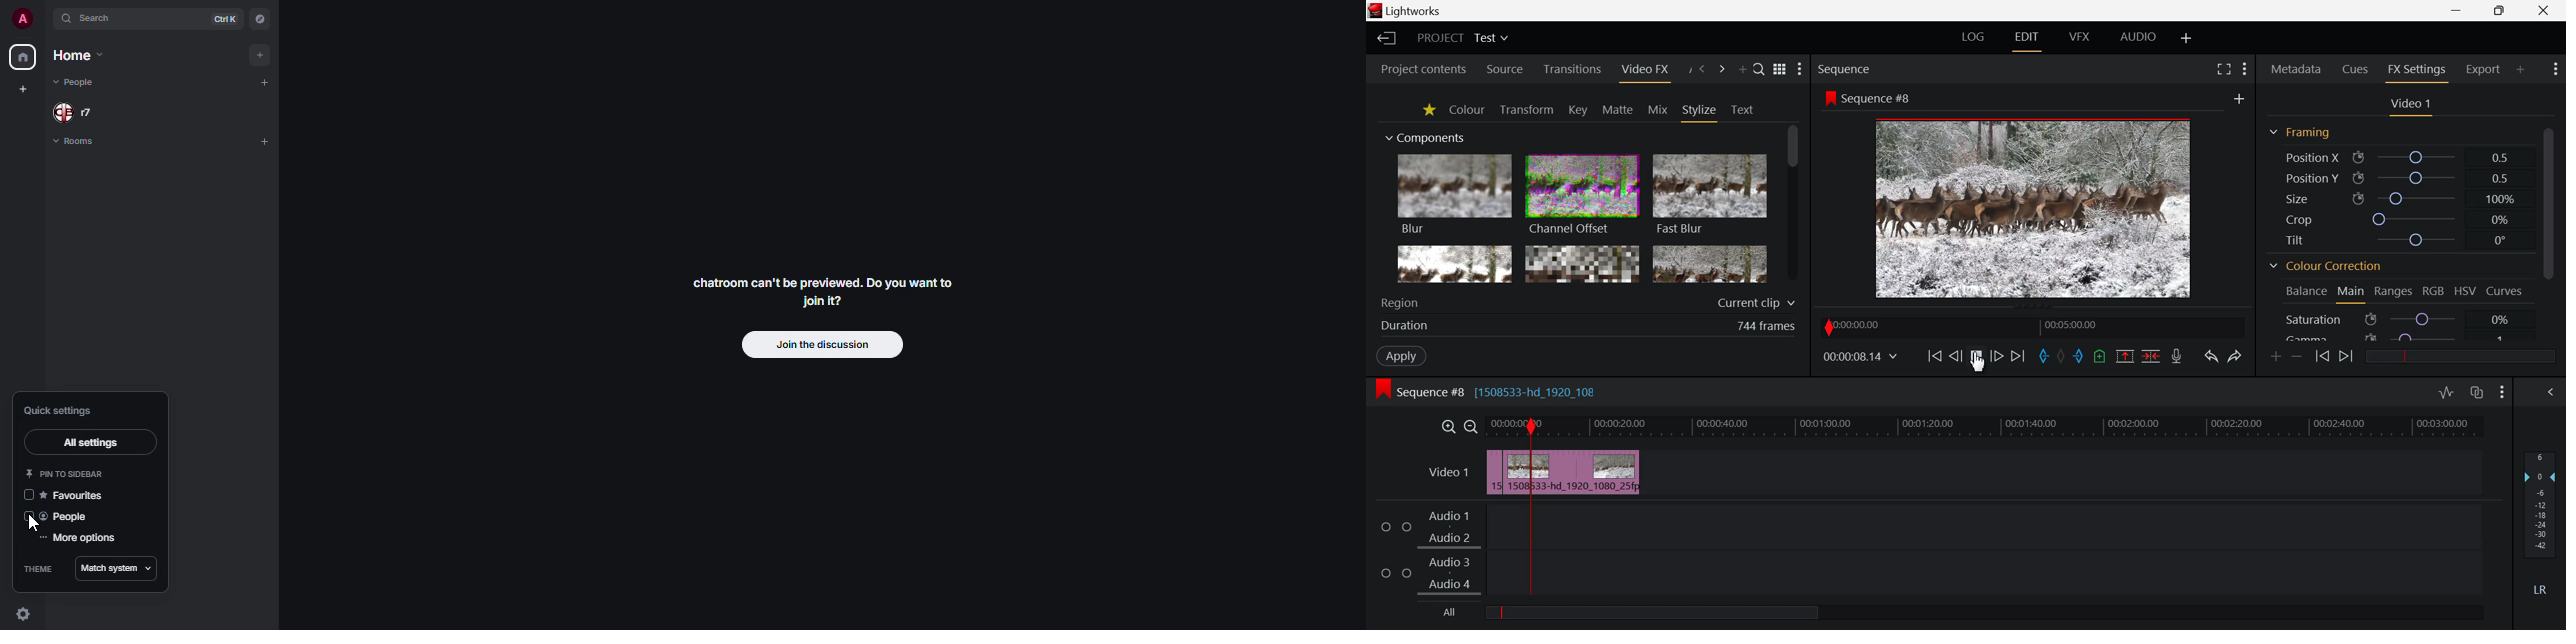 The width and height of the screenshot is (2576, 644). Describe the element at coordinates (1472, 427) in the screenshot. I see `Timeline Zoom Out` at that location.